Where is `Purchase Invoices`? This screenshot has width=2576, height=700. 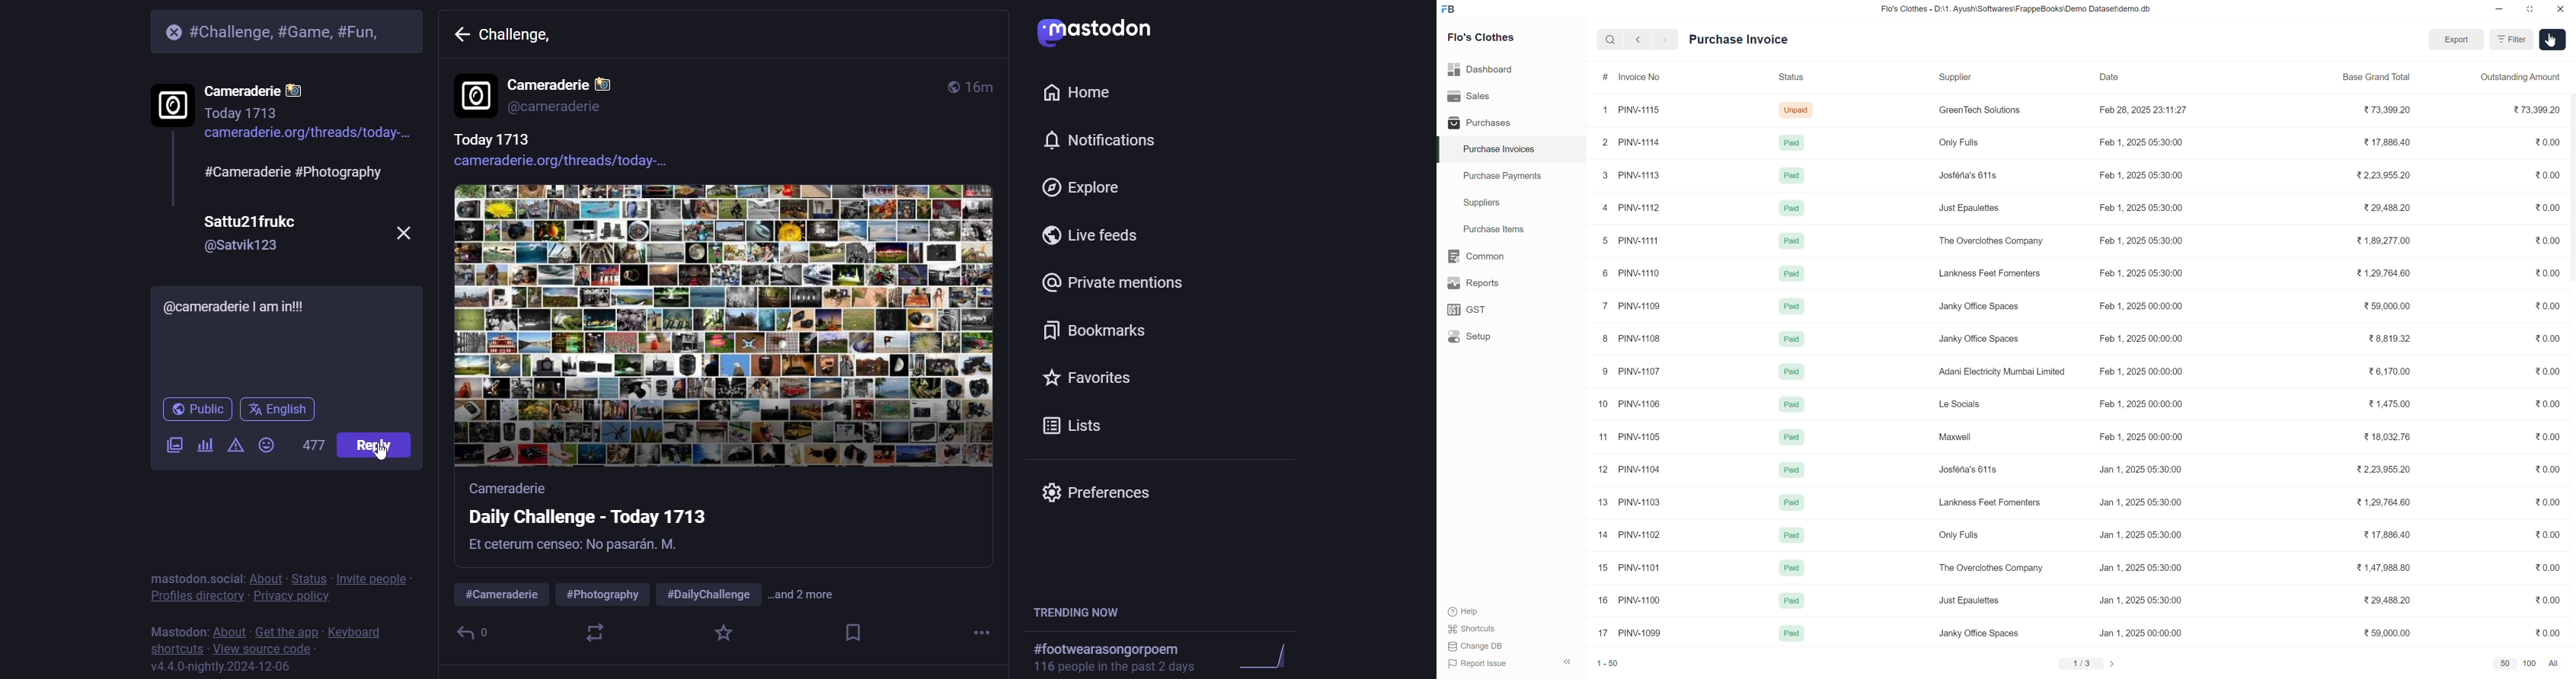 Purchase Invoices is located at coordinates (1493, 150).